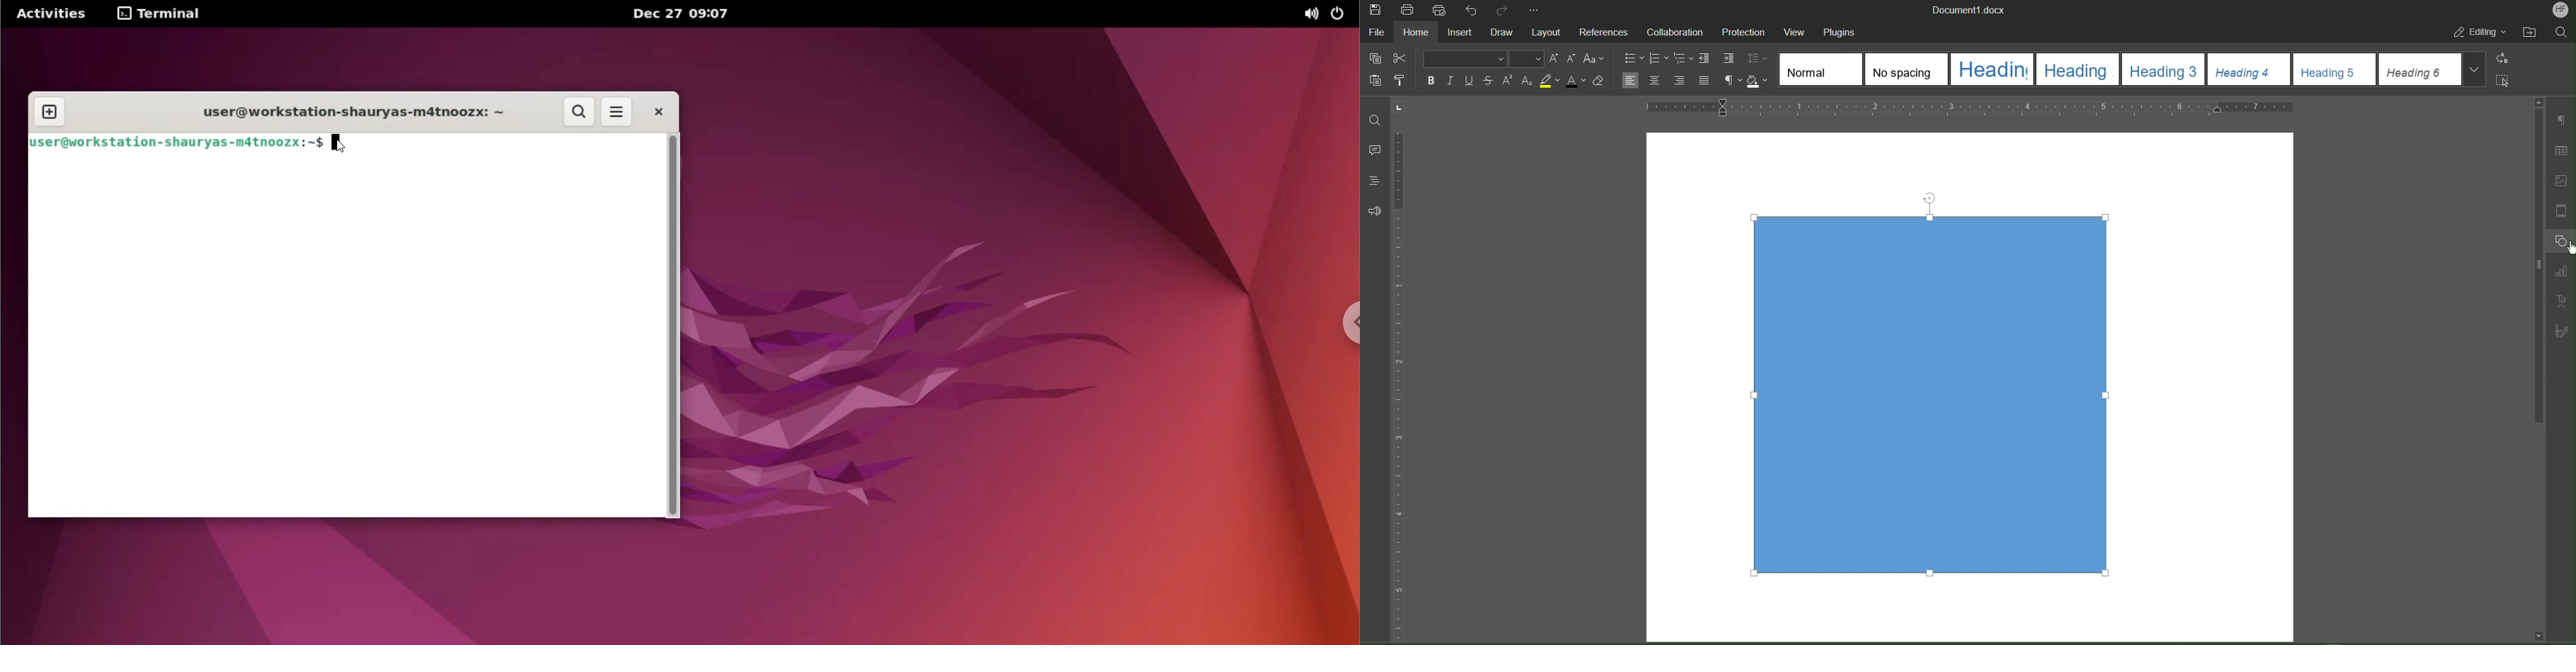 This screenshot has width=2576, height=672. I want to click on Feedback and Support, so click(1375, 211).